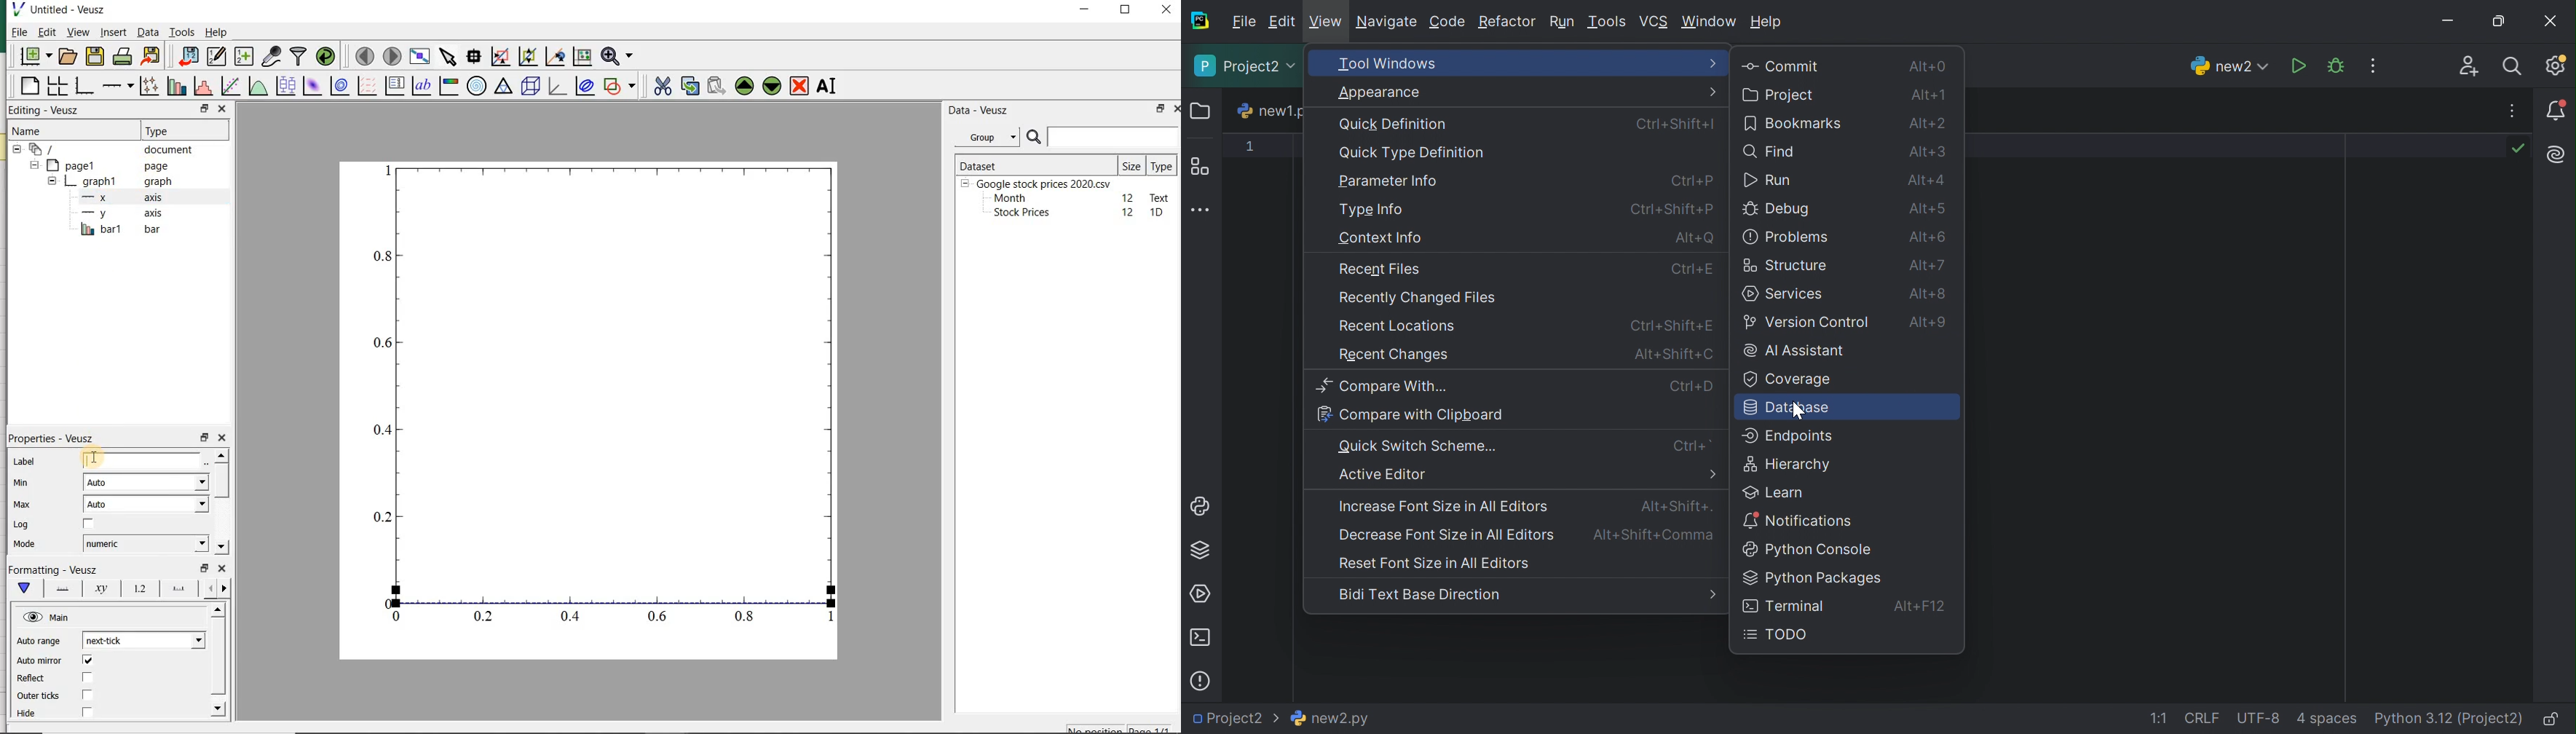 The width and height of the screenshot is (2576, 756). Describe the element at coordinates (365, 87) in the screenshot. I see `plot a vector field` at that location.